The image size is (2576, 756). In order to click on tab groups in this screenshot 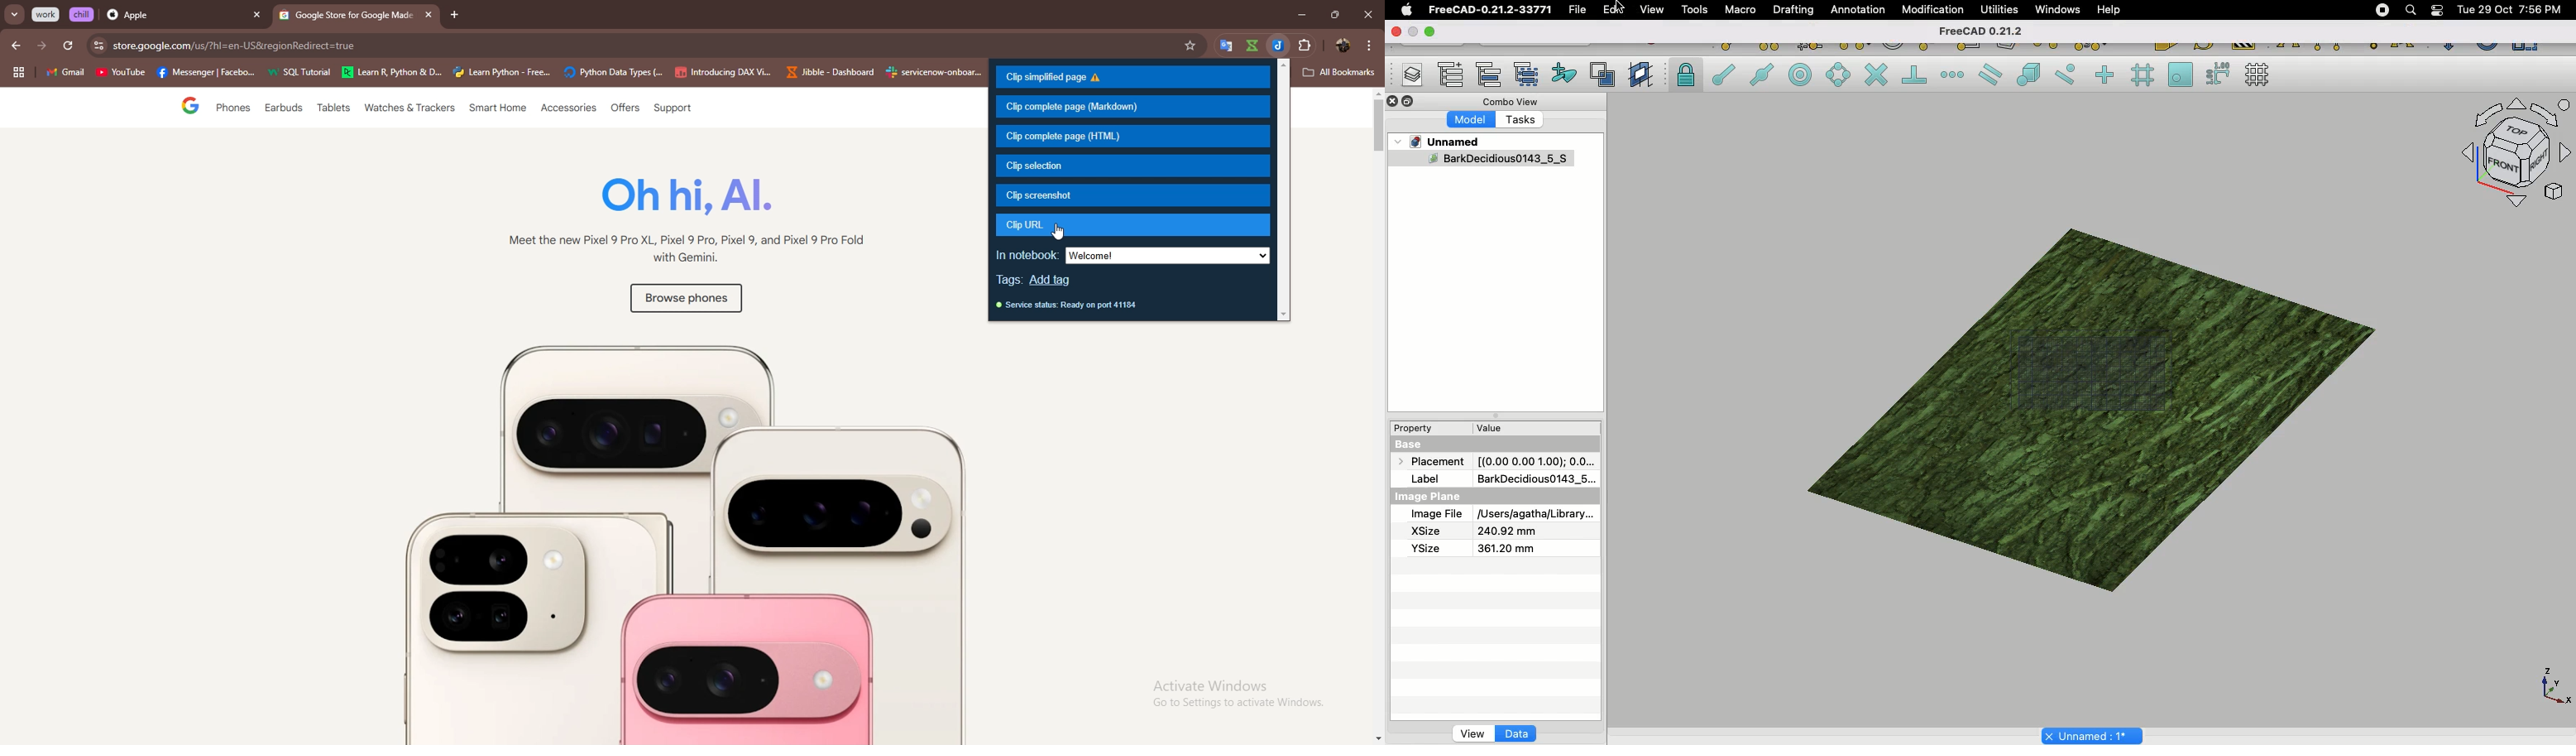, I will do `click(18, 73)`.